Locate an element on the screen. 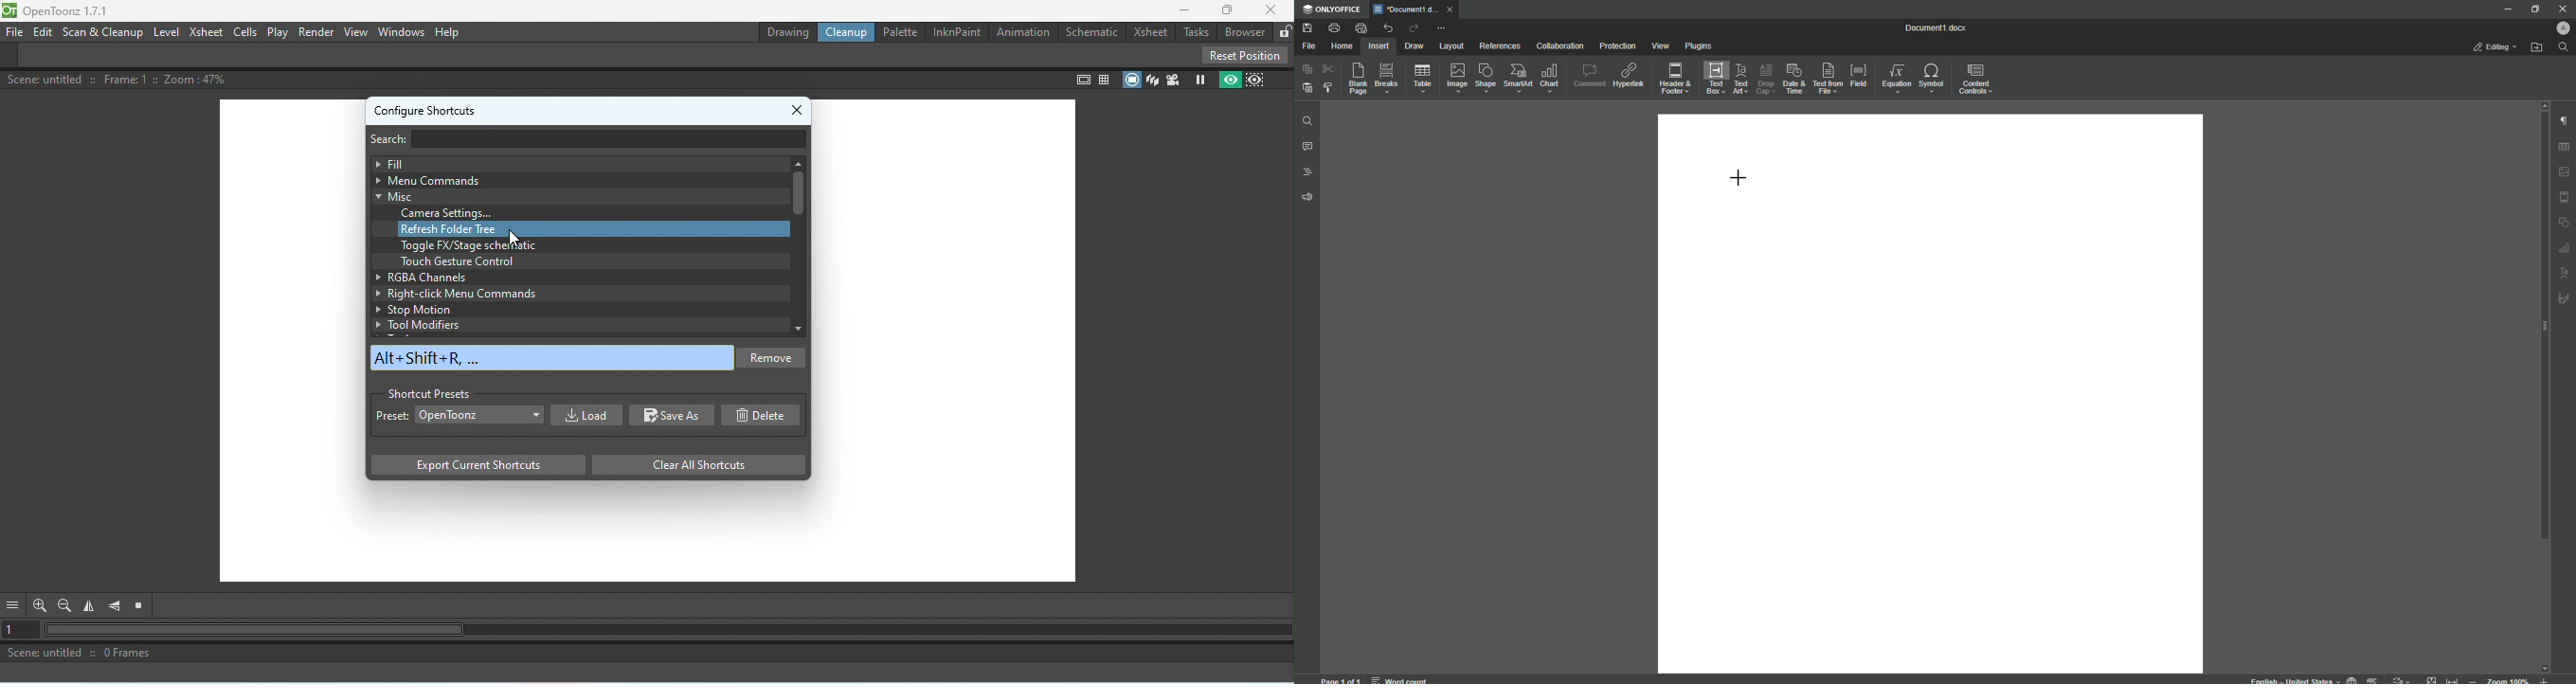 This screenshot has height=700, width=2576. Tasks is located at coordinates (1196, 31).